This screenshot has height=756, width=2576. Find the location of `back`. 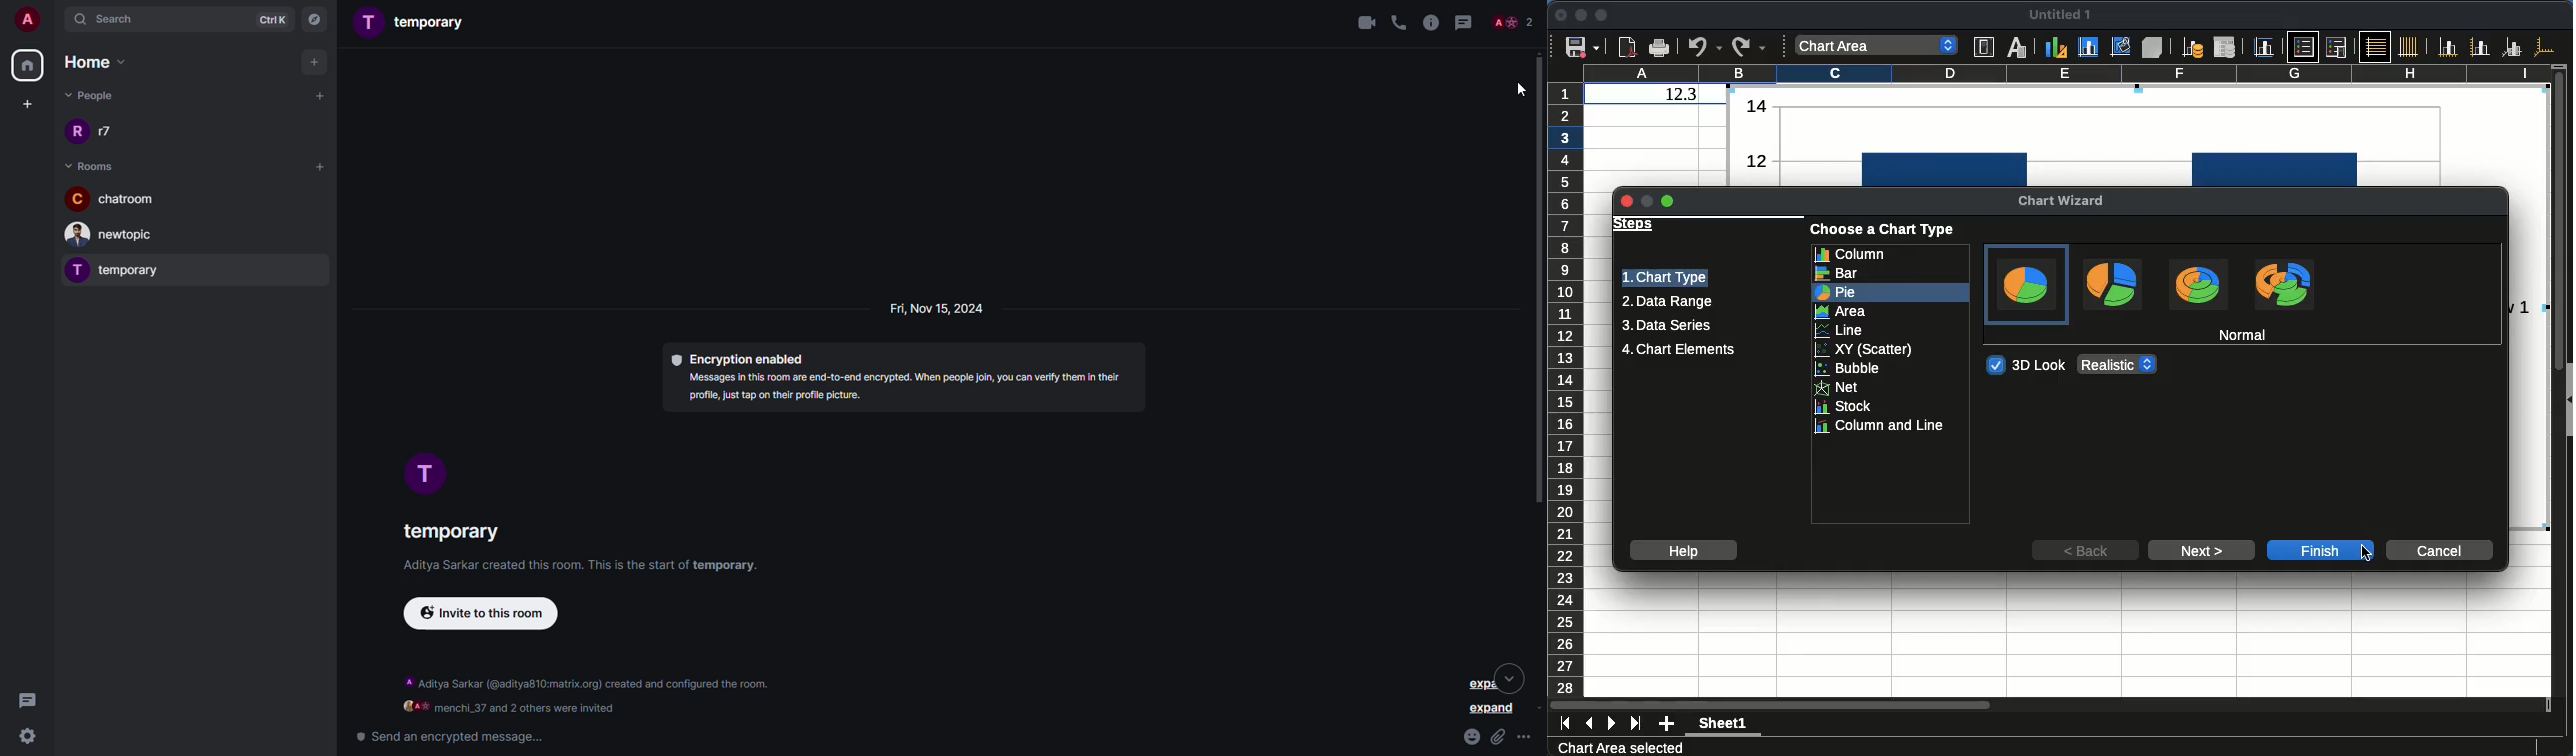

back is located at coordinates (2085, 550).